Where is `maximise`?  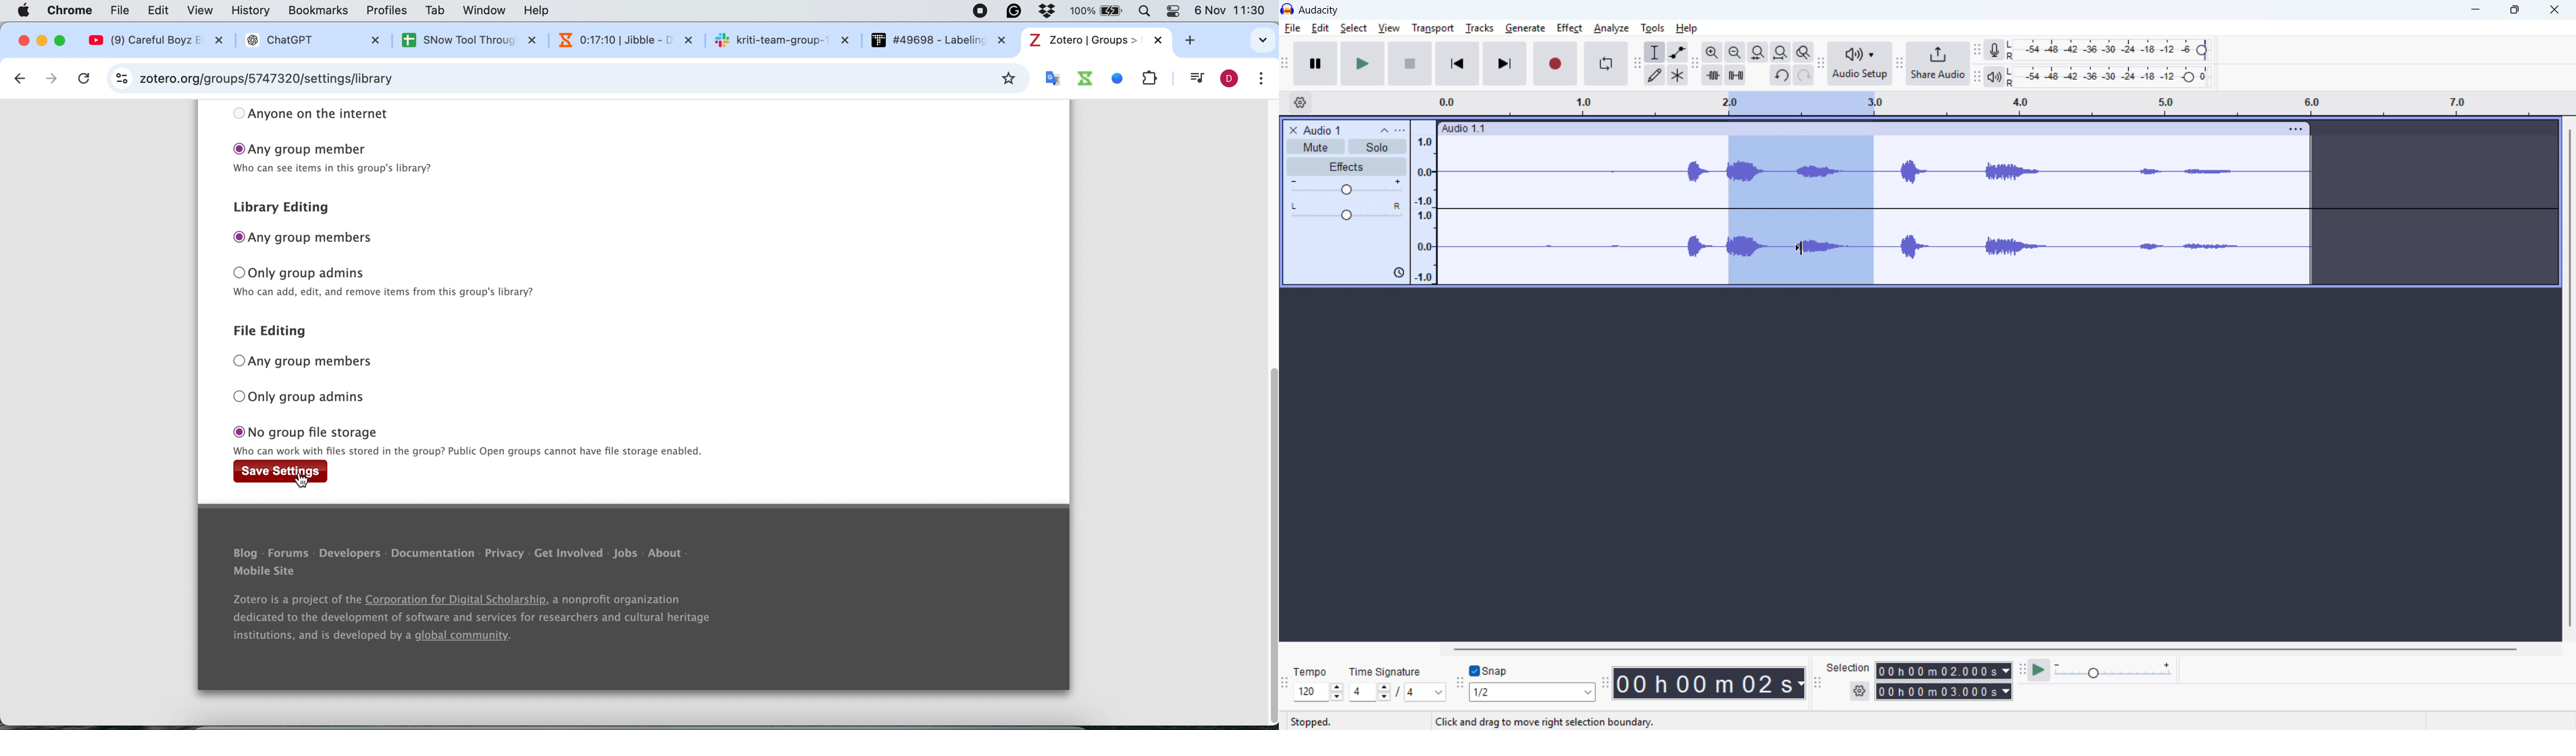 maximise is located at coordinates (64, 39).